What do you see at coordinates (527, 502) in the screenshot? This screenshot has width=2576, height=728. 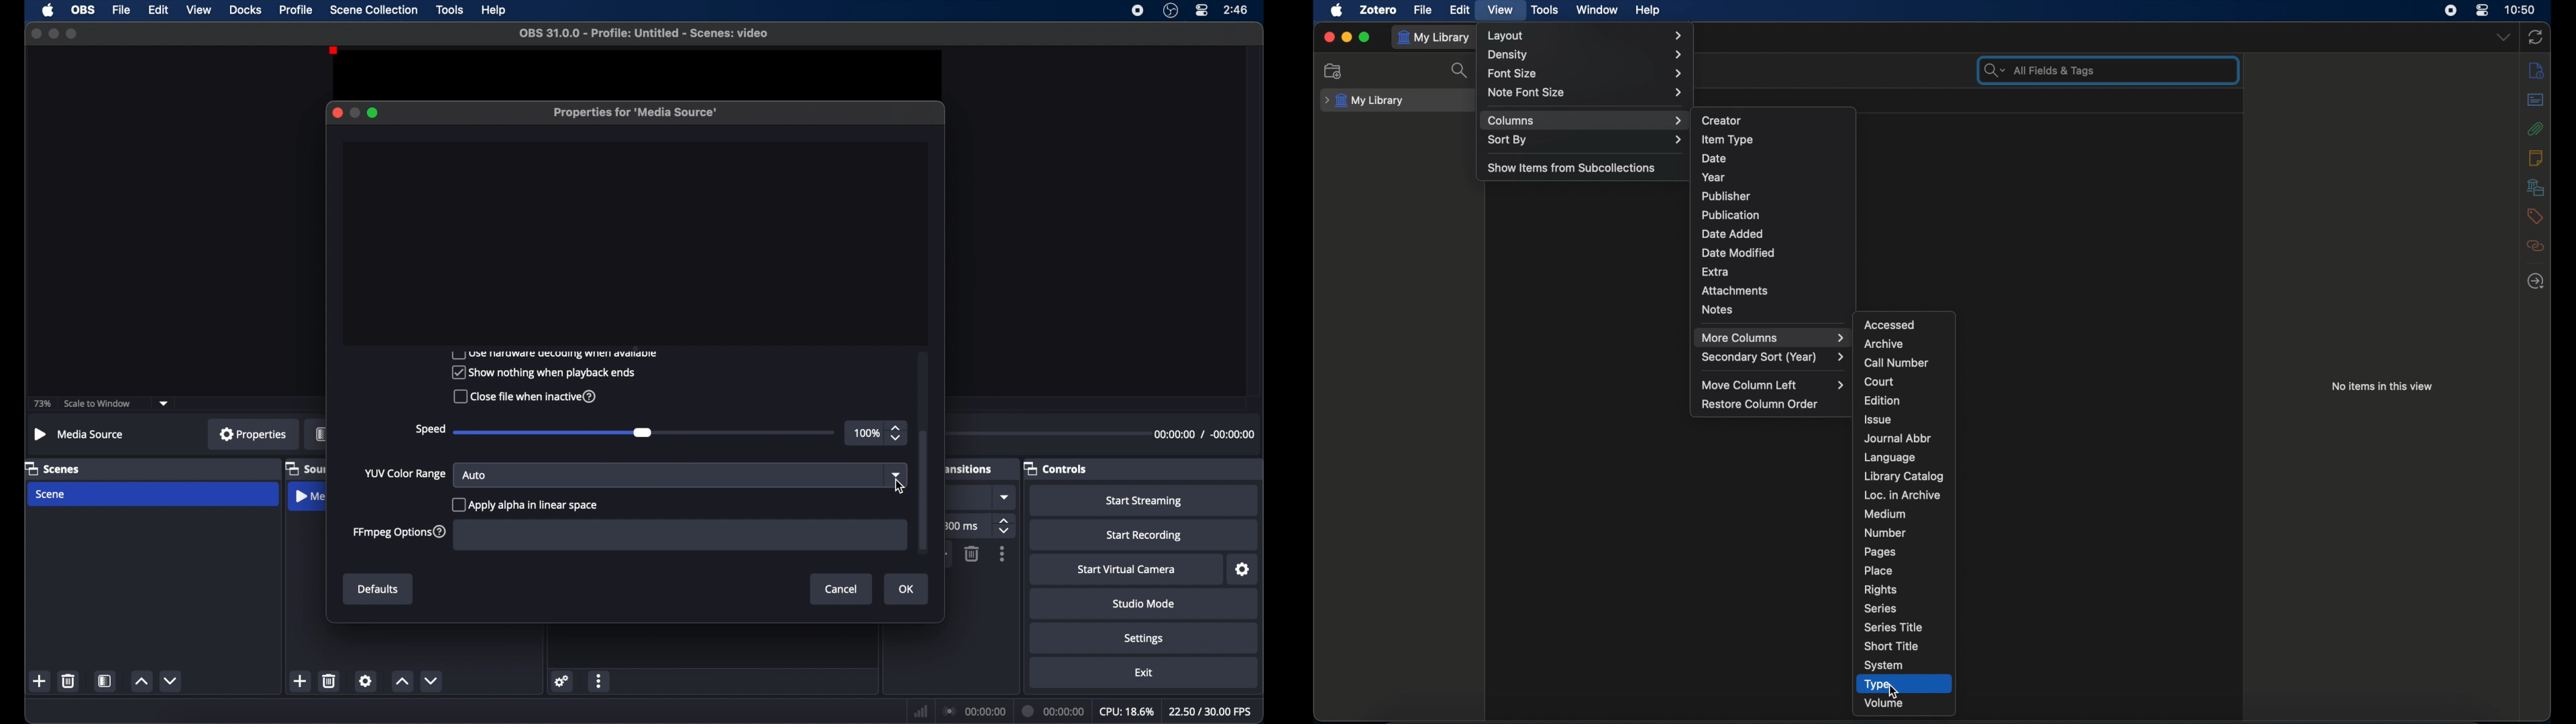 I see `apply alpha in linear space` at bounding box center [527, 502].